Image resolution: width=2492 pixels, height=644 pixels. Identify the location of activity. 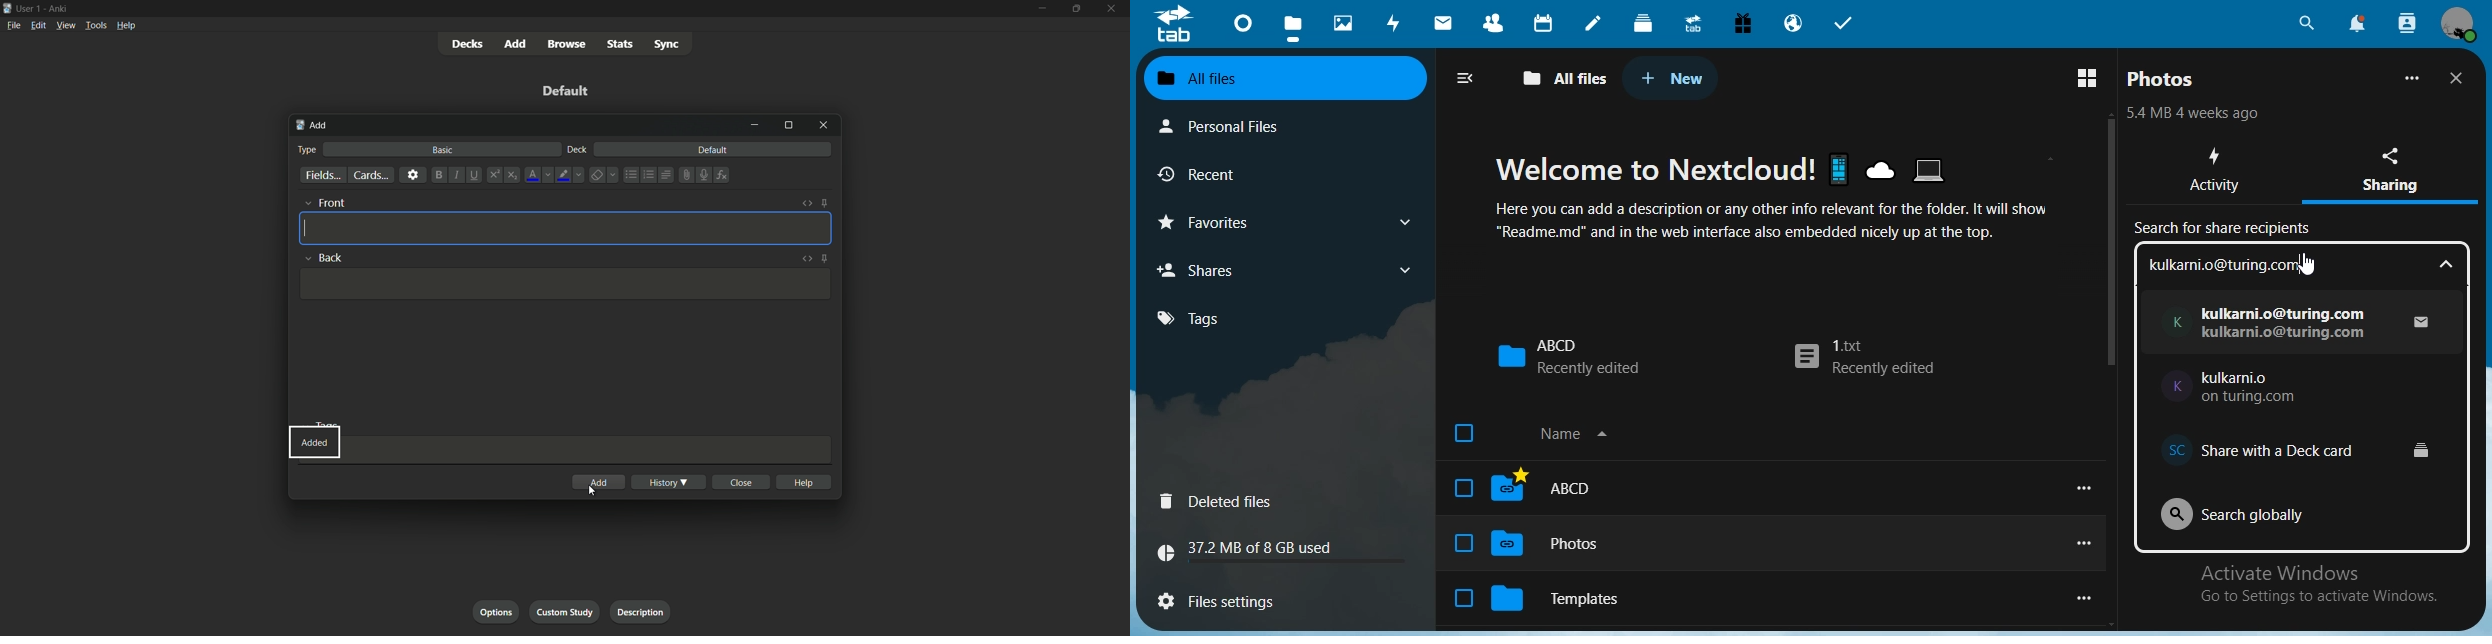
(2218, 172).